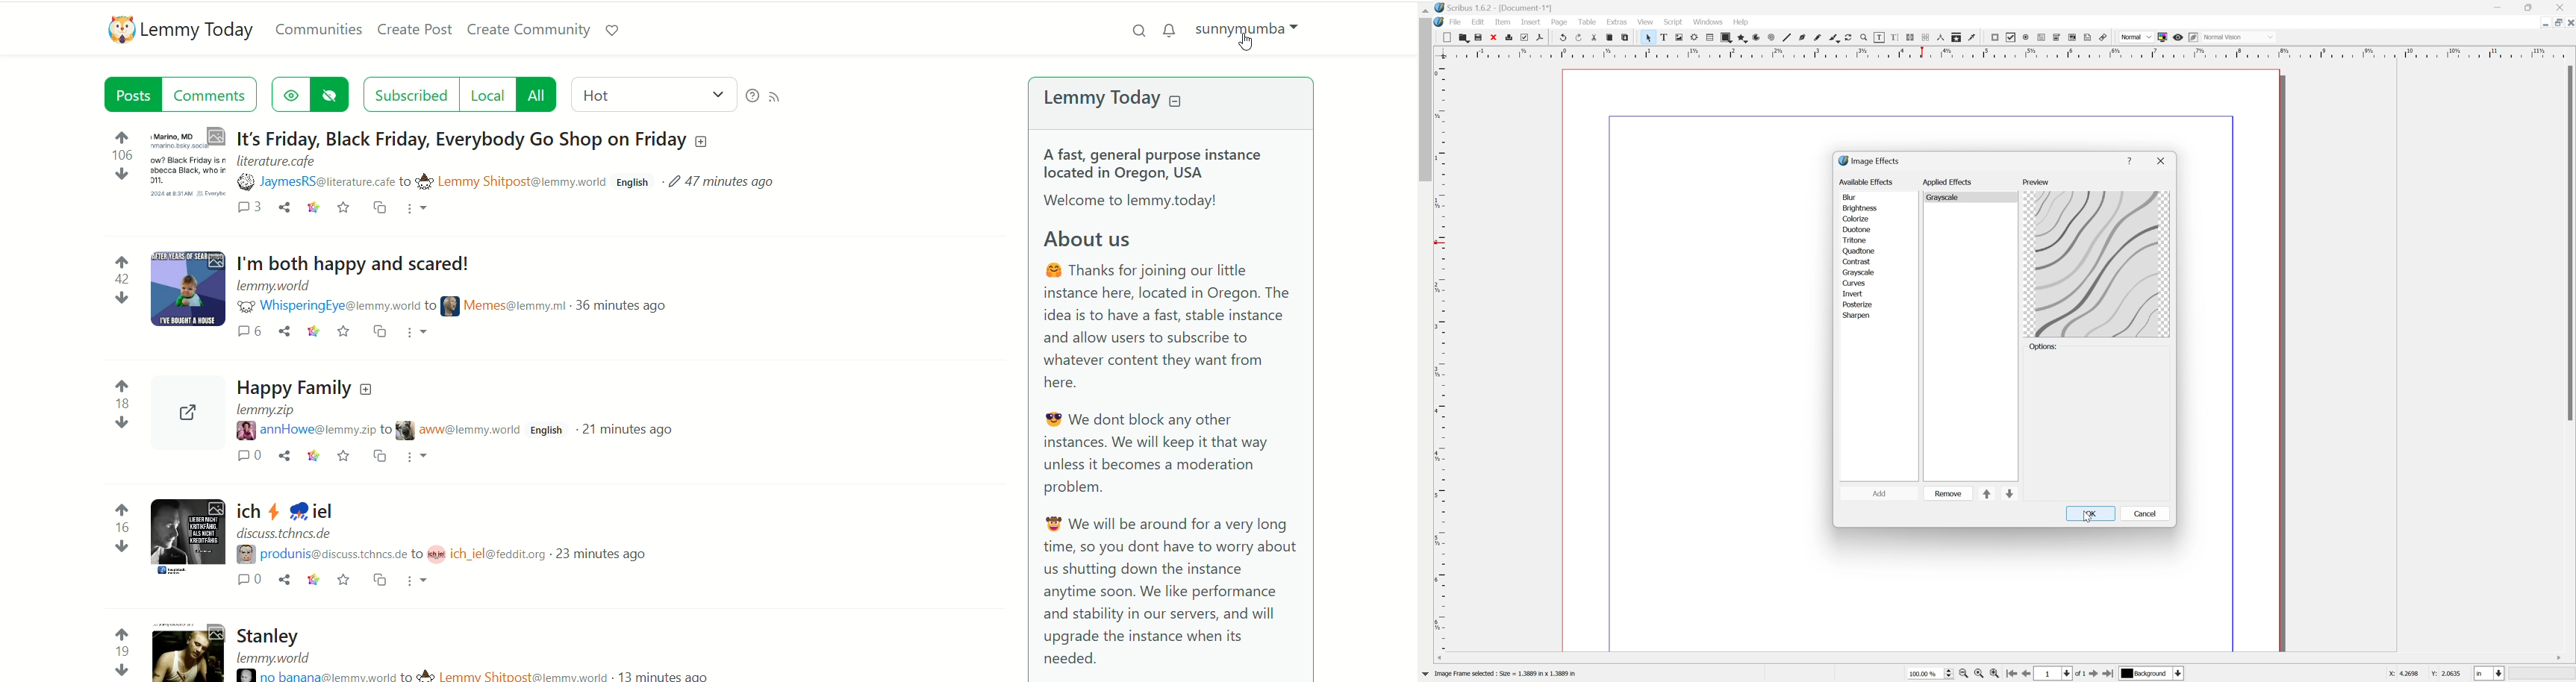 The image size is (2576, 700). Describe the element at coordinates (2013, 675) in the screenshot. I see `Go to the first page` at that location.